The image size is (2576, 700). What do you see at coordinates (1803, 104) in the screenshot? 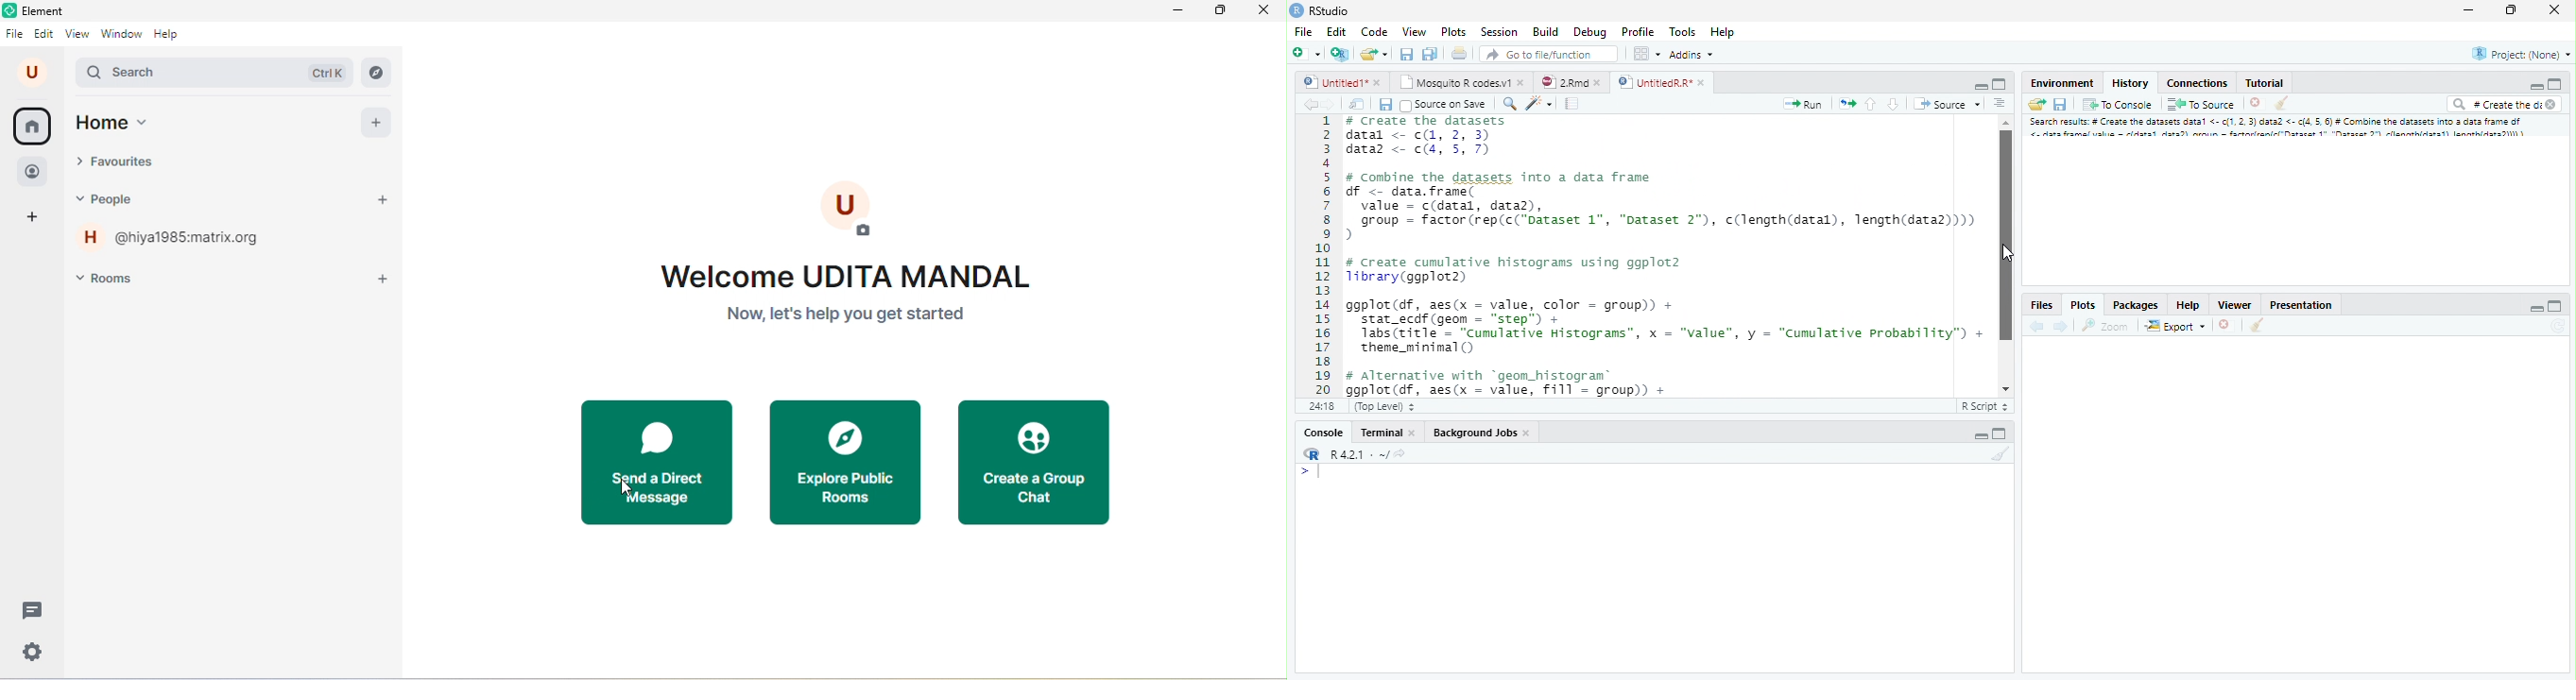
I see `Run` at bounding box center [1803, 104].